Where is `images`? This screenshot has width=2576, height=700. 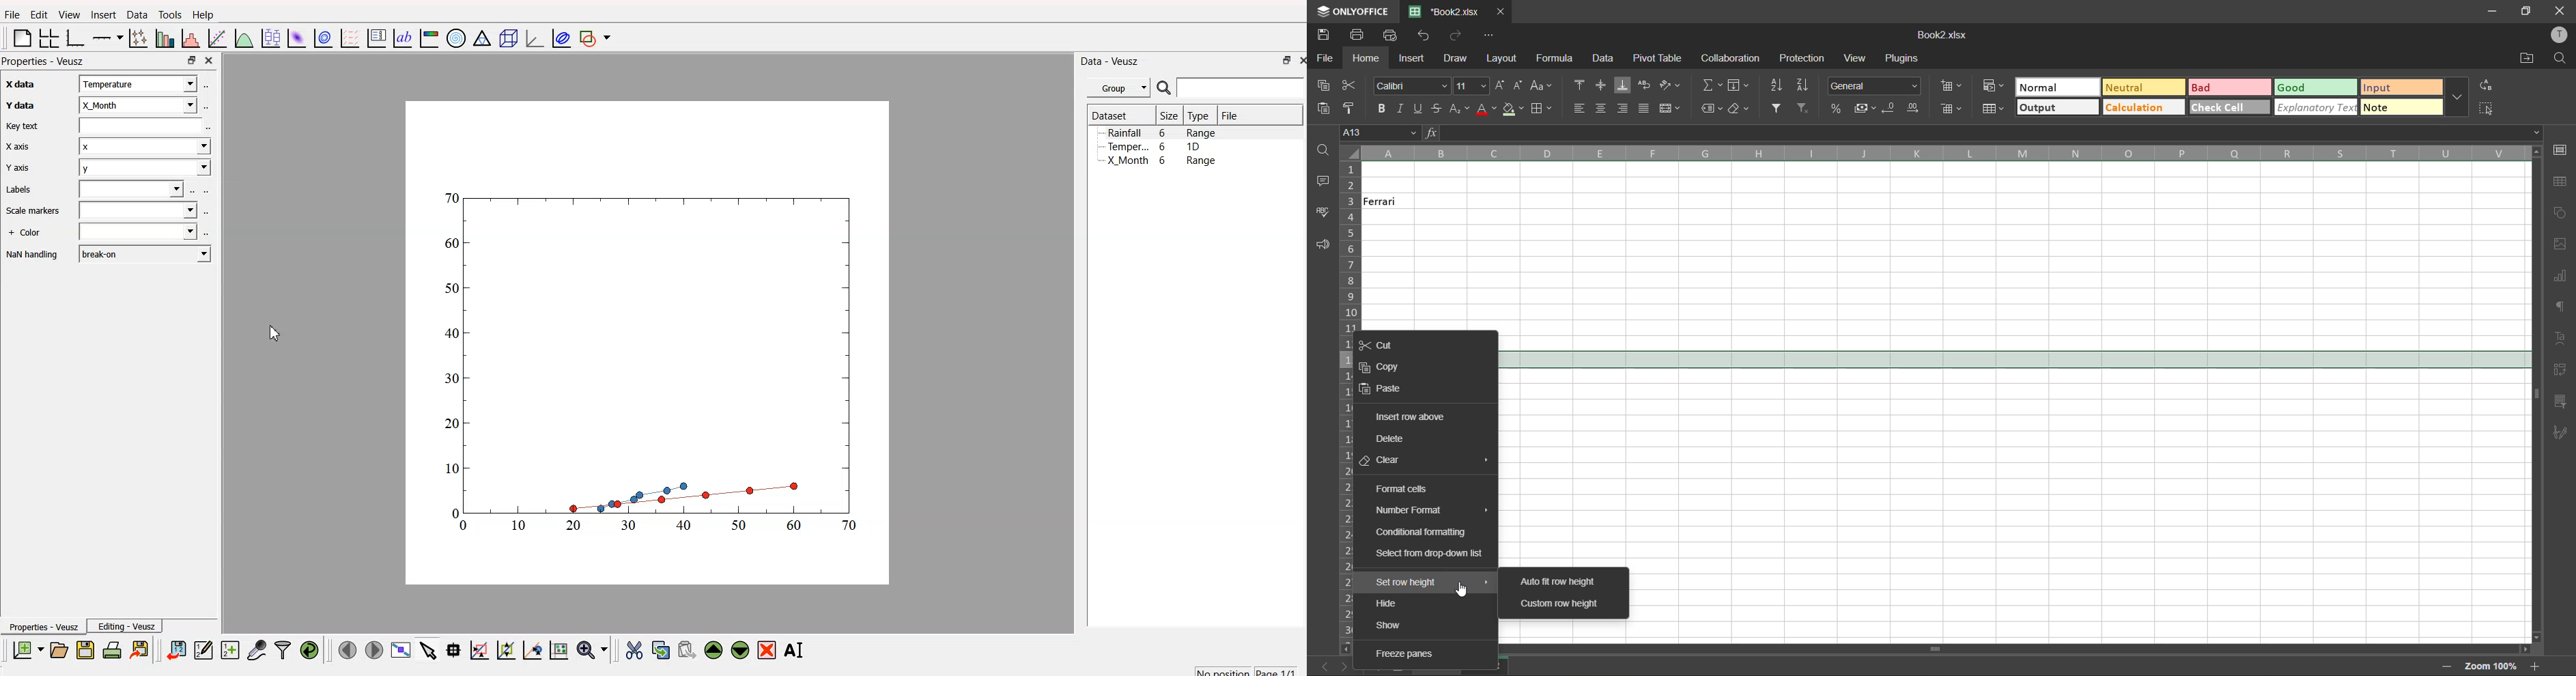 images is located at coordinates (2561, 246).